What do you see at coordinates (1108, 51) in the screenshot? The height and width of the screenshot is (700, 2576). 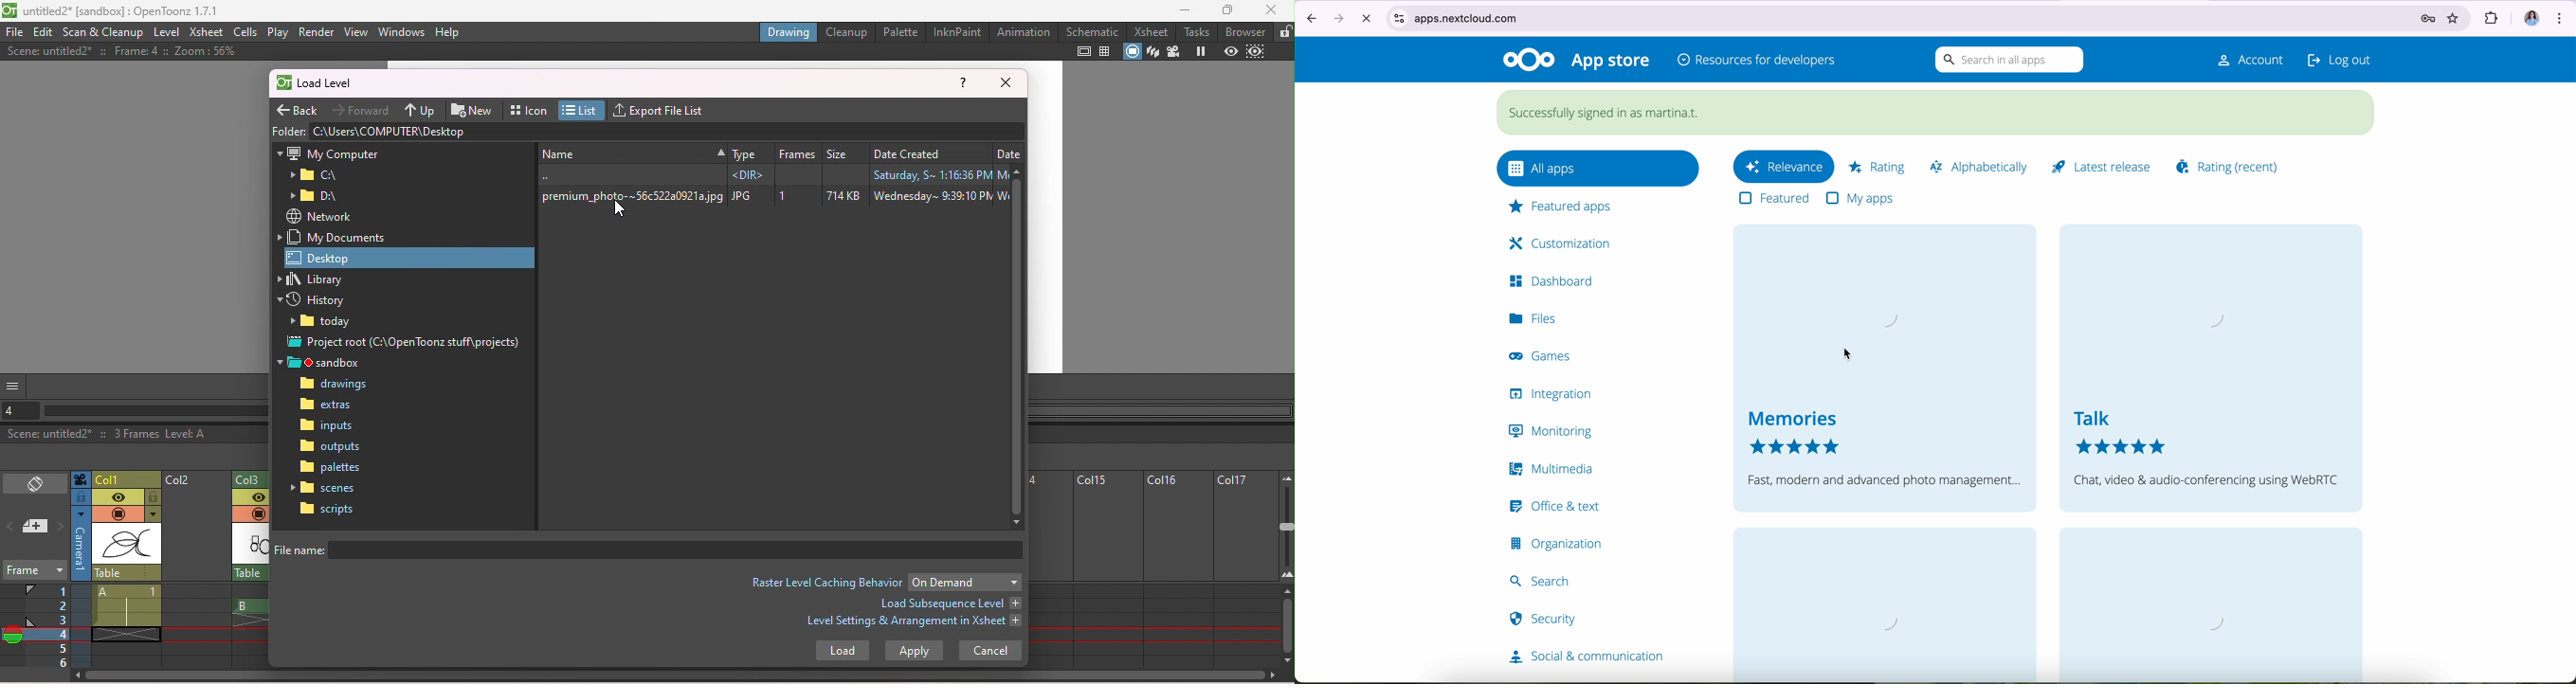 I see `Field guide` at bounding box center [1108, 51].